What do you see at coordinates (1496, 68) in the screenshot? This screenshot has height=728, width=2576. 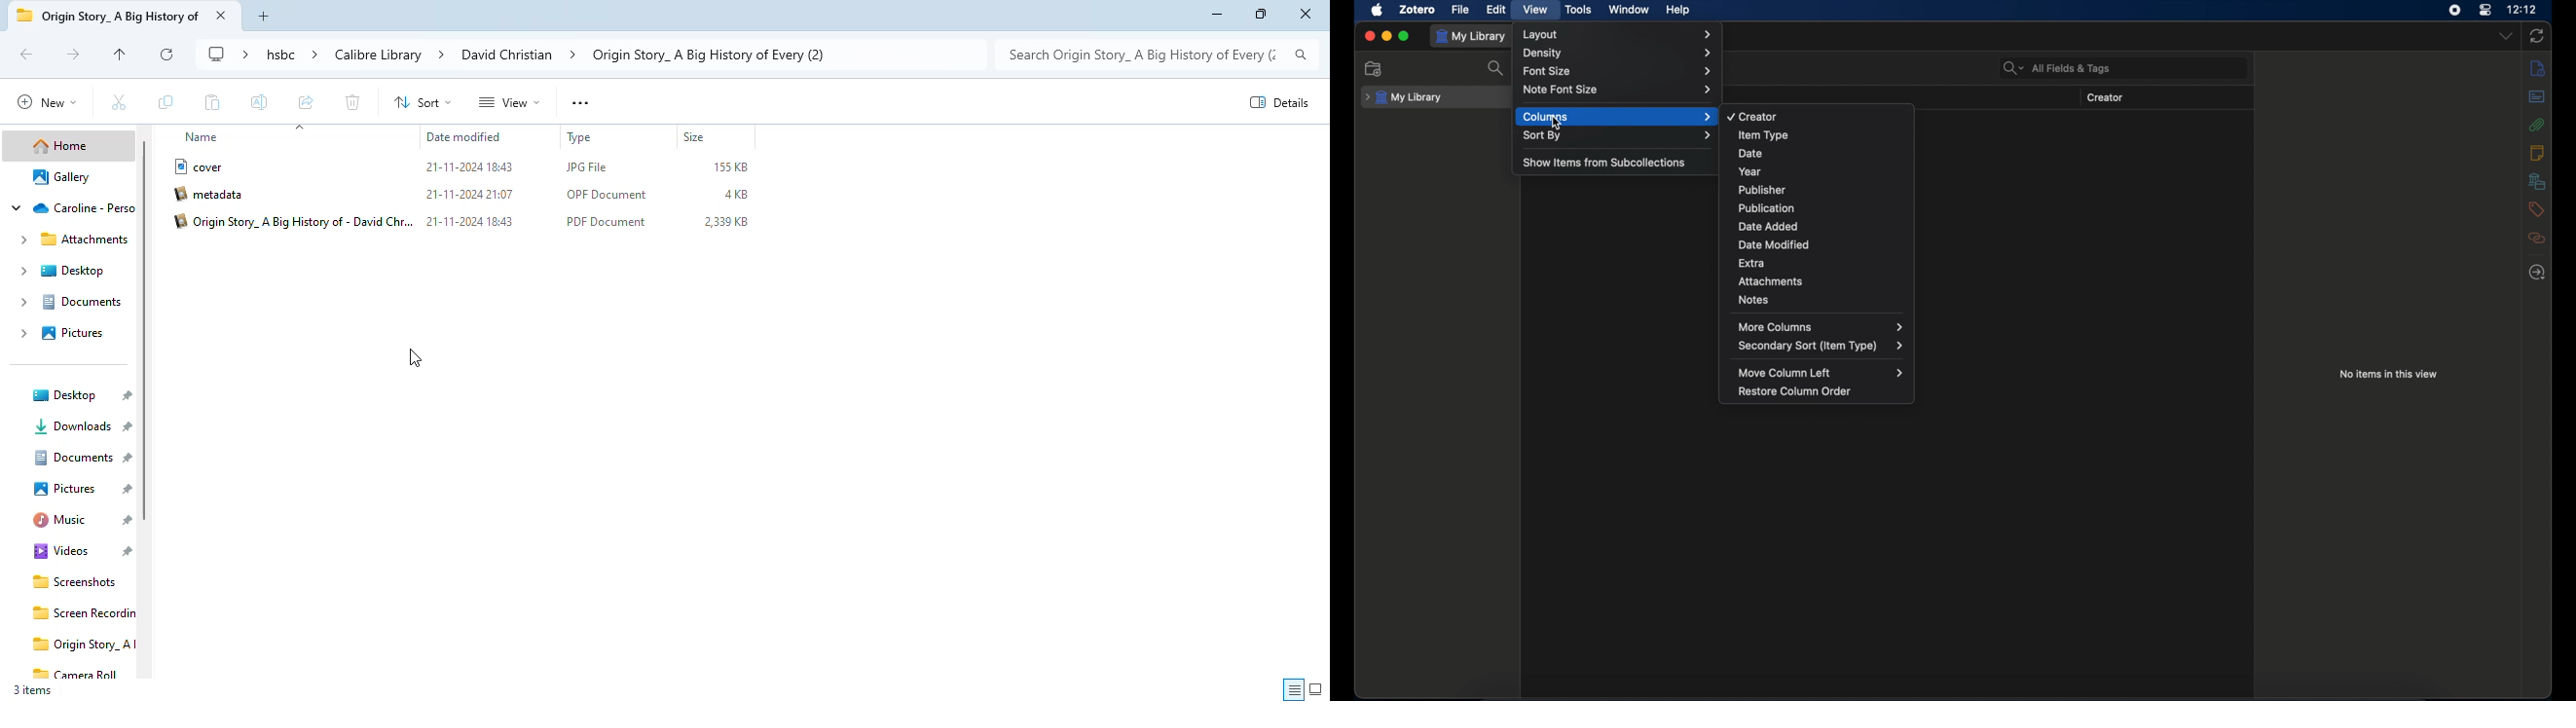 I see `search` at bounding box center [1496, 68].